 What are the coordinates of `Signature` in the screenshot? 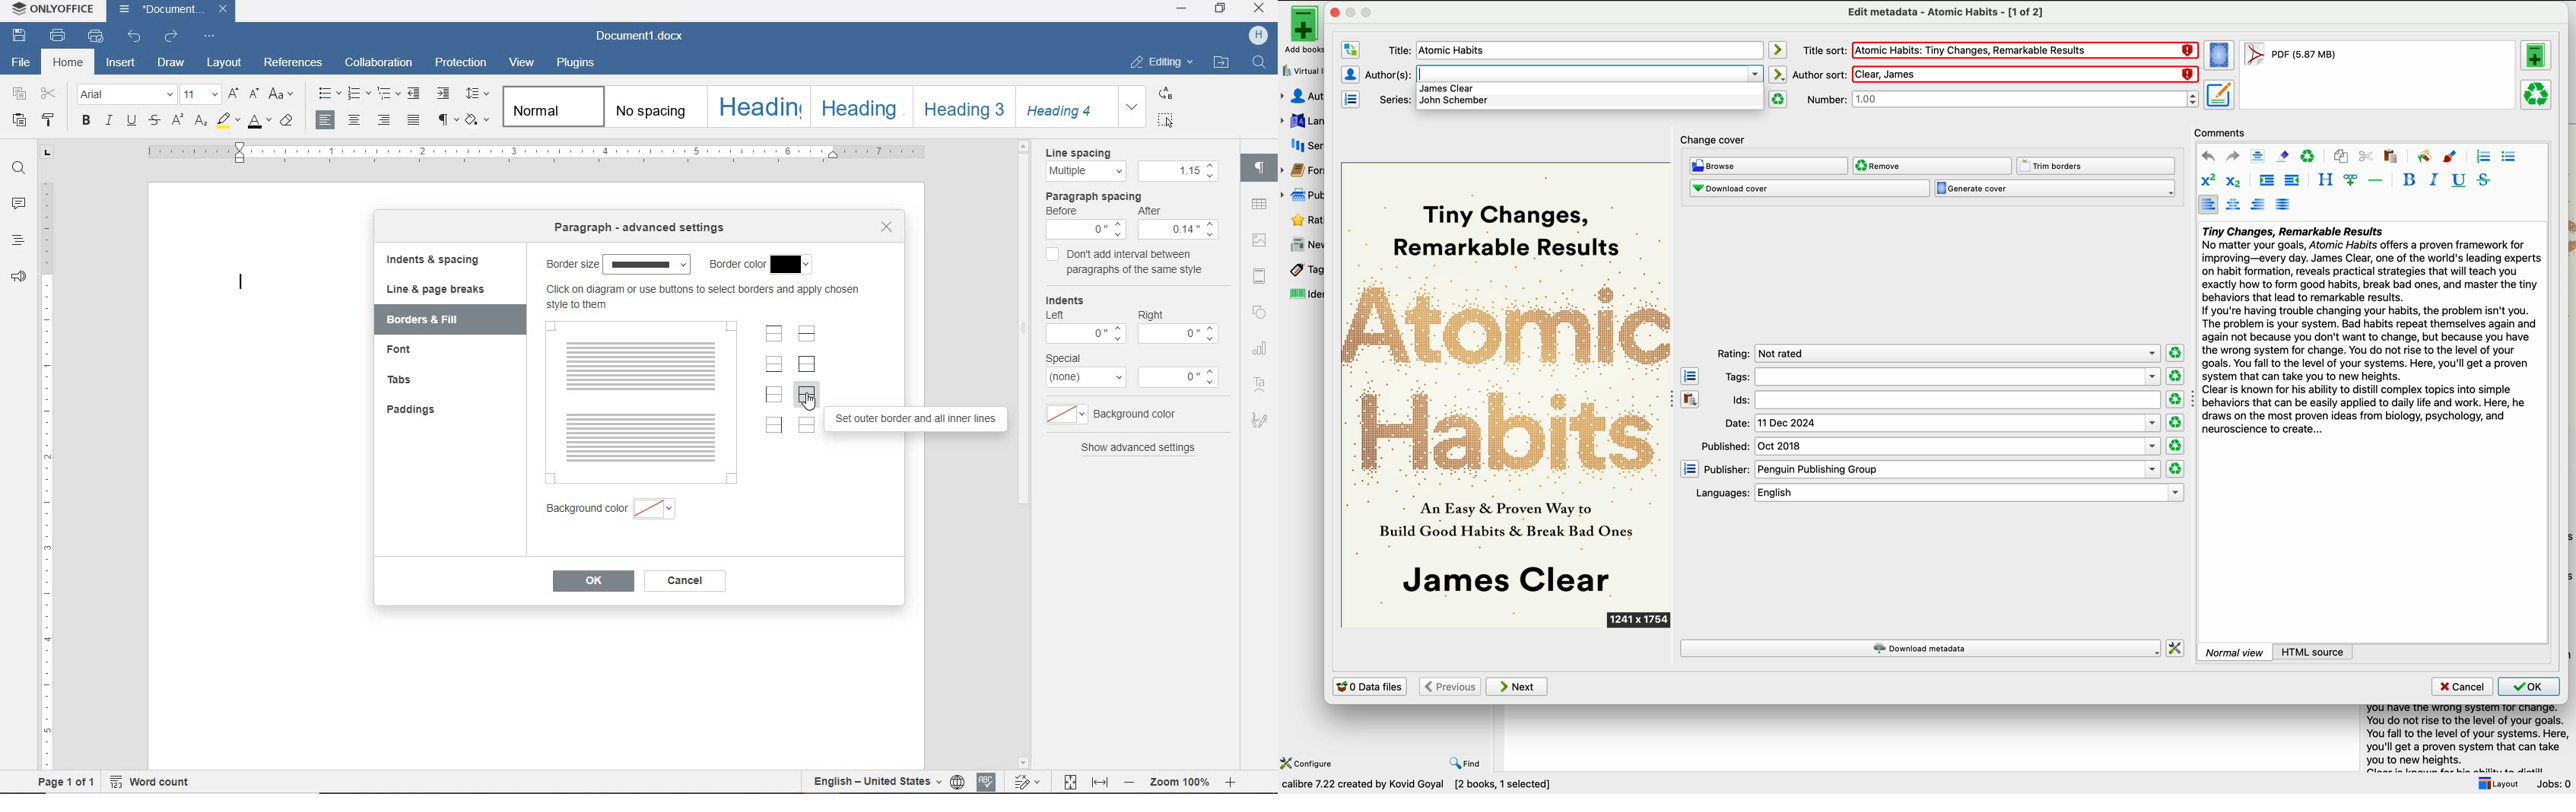 It's located at (1262, 422).